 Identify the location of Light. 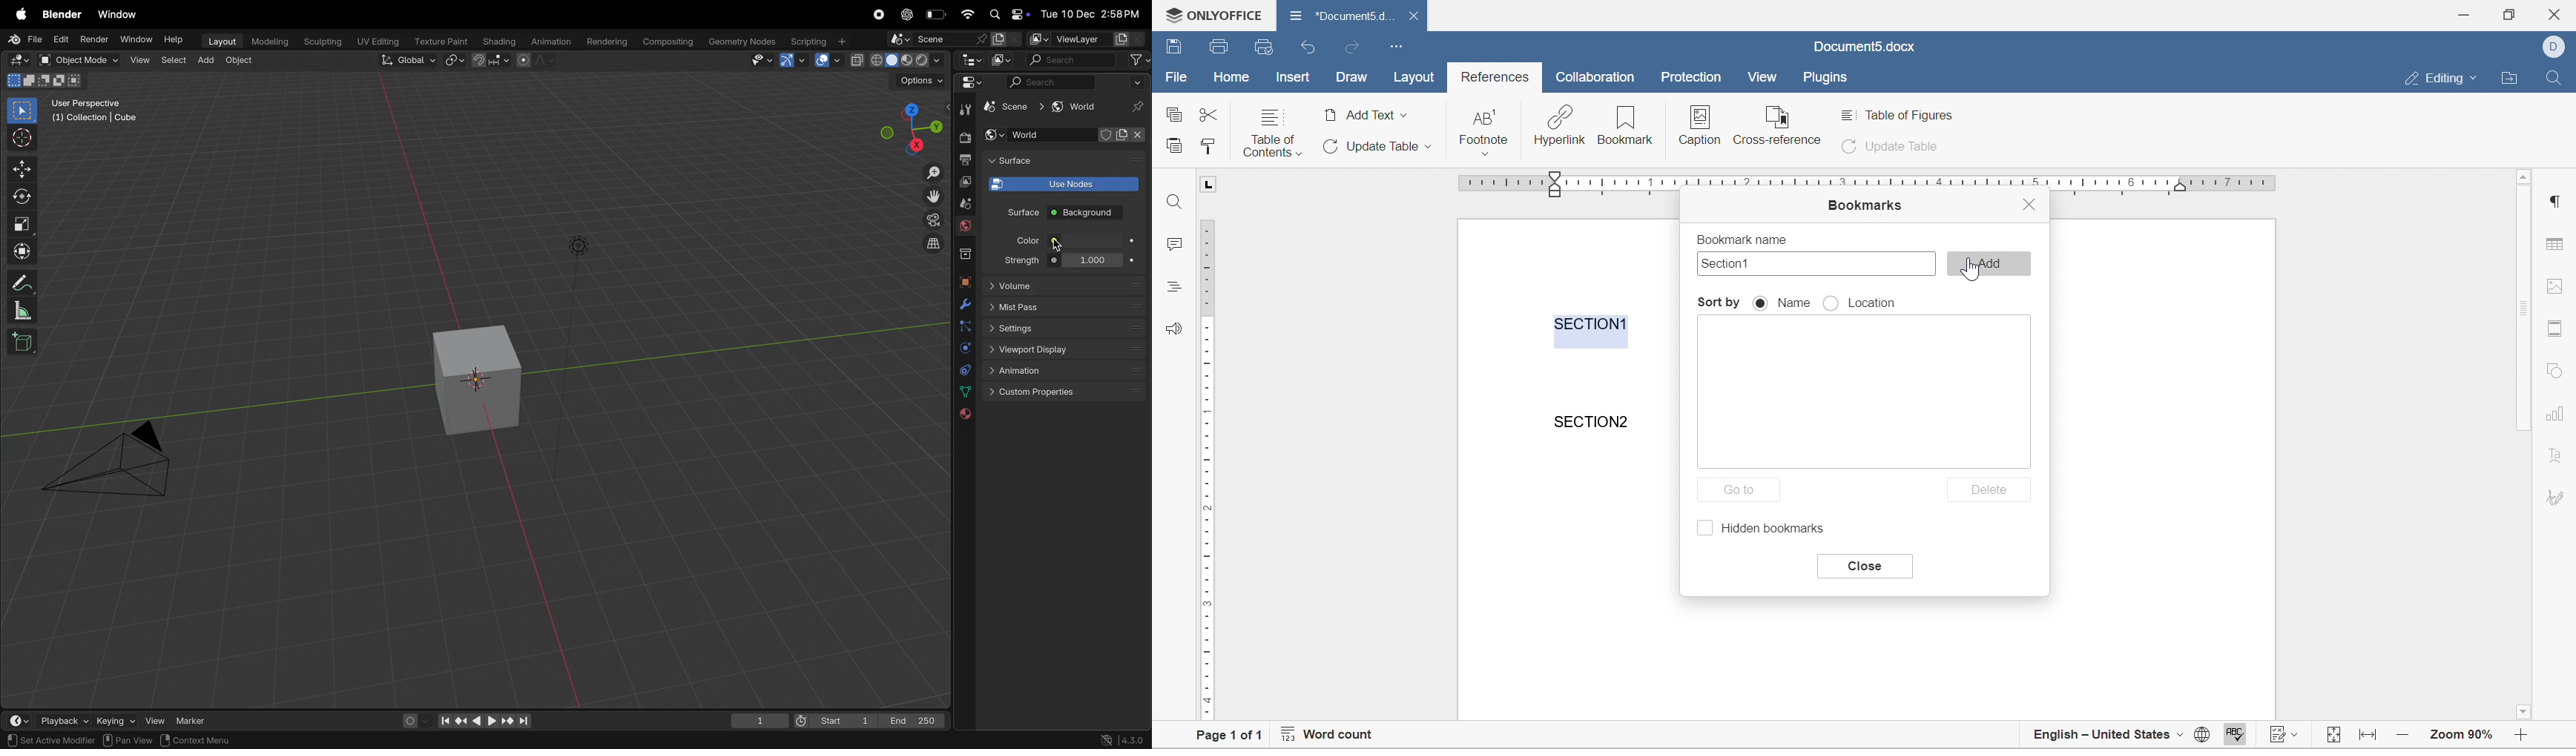
(581, 246).